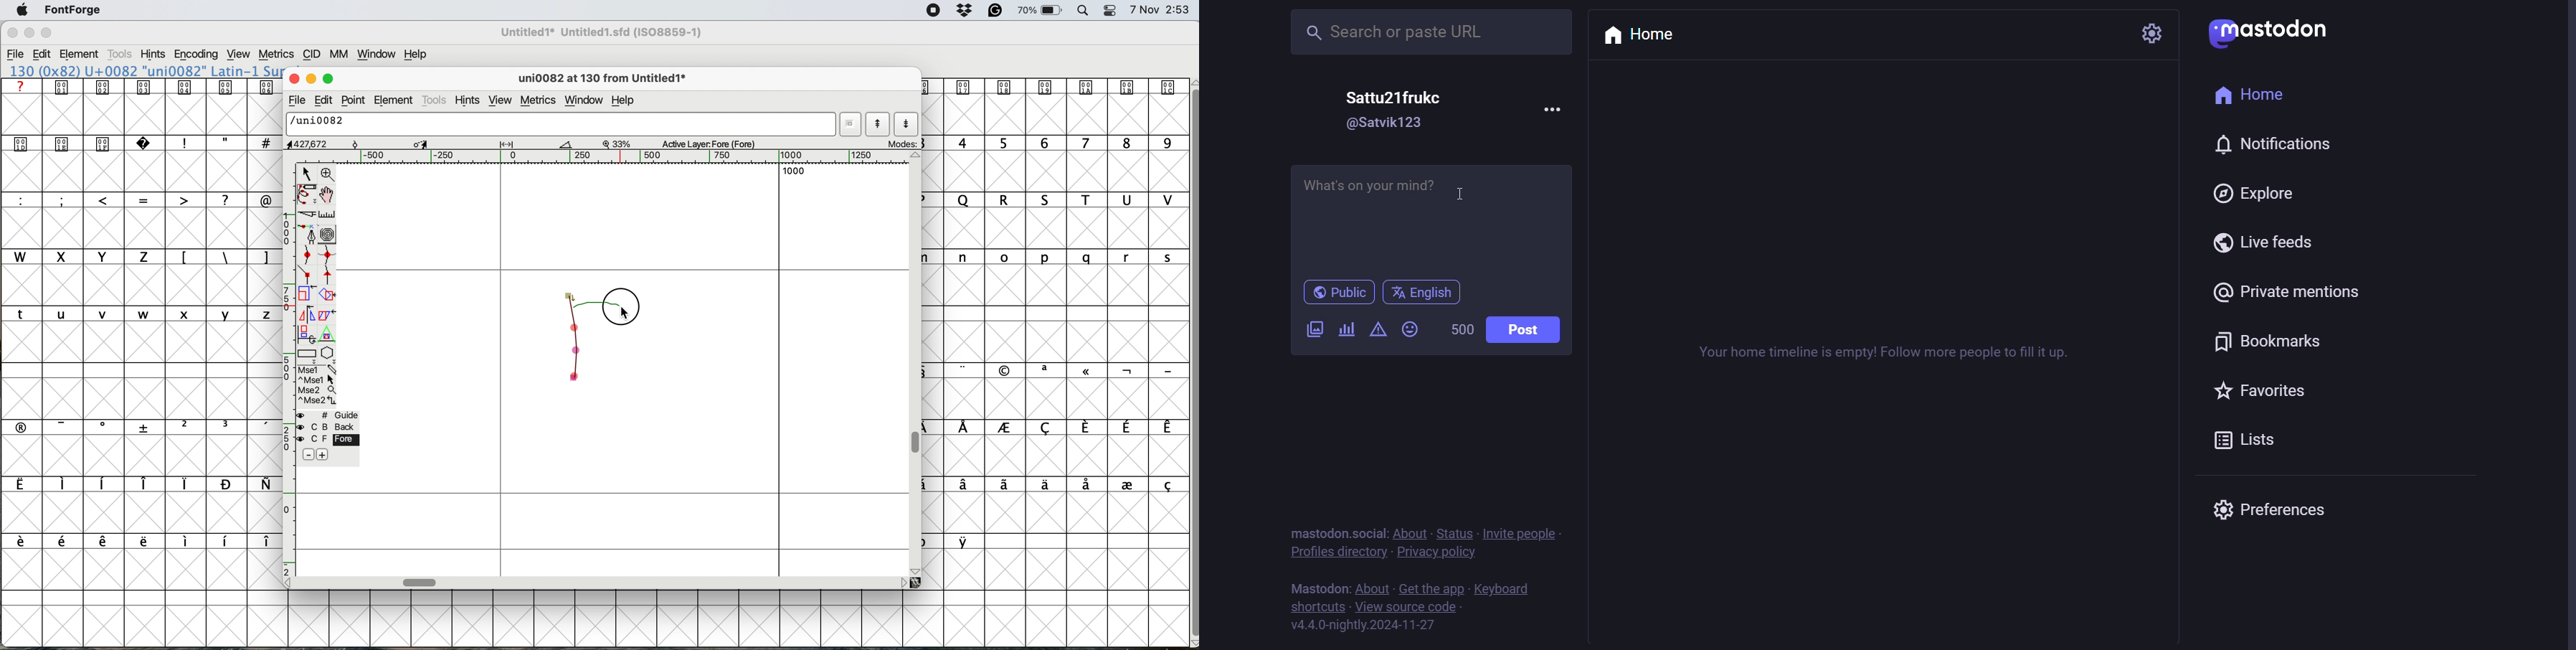 Image resolution: width=2576 pixels, height=672 pixels. Describe the element at coordinates (608, 79) in the screenshot. I see `glyph details` at that location.